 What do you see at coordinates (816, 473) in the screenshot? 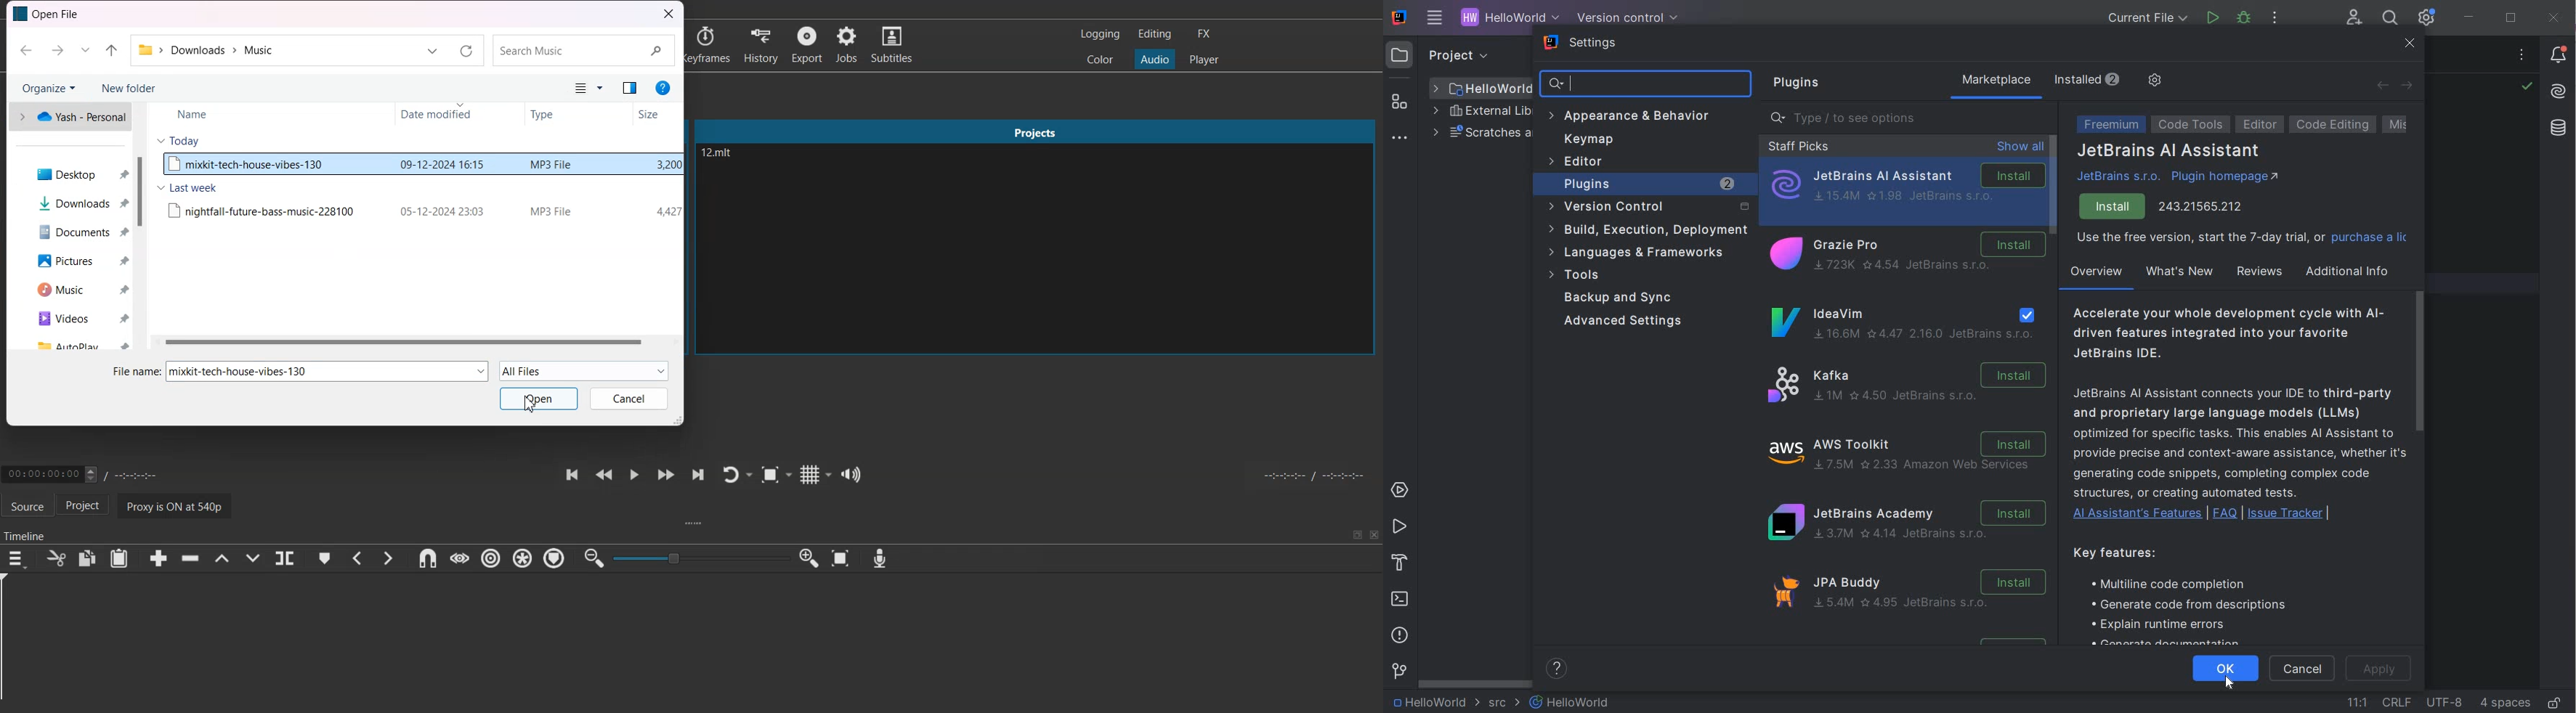
I see `Toggle grid display on the player` at bounding box center [816, 473].